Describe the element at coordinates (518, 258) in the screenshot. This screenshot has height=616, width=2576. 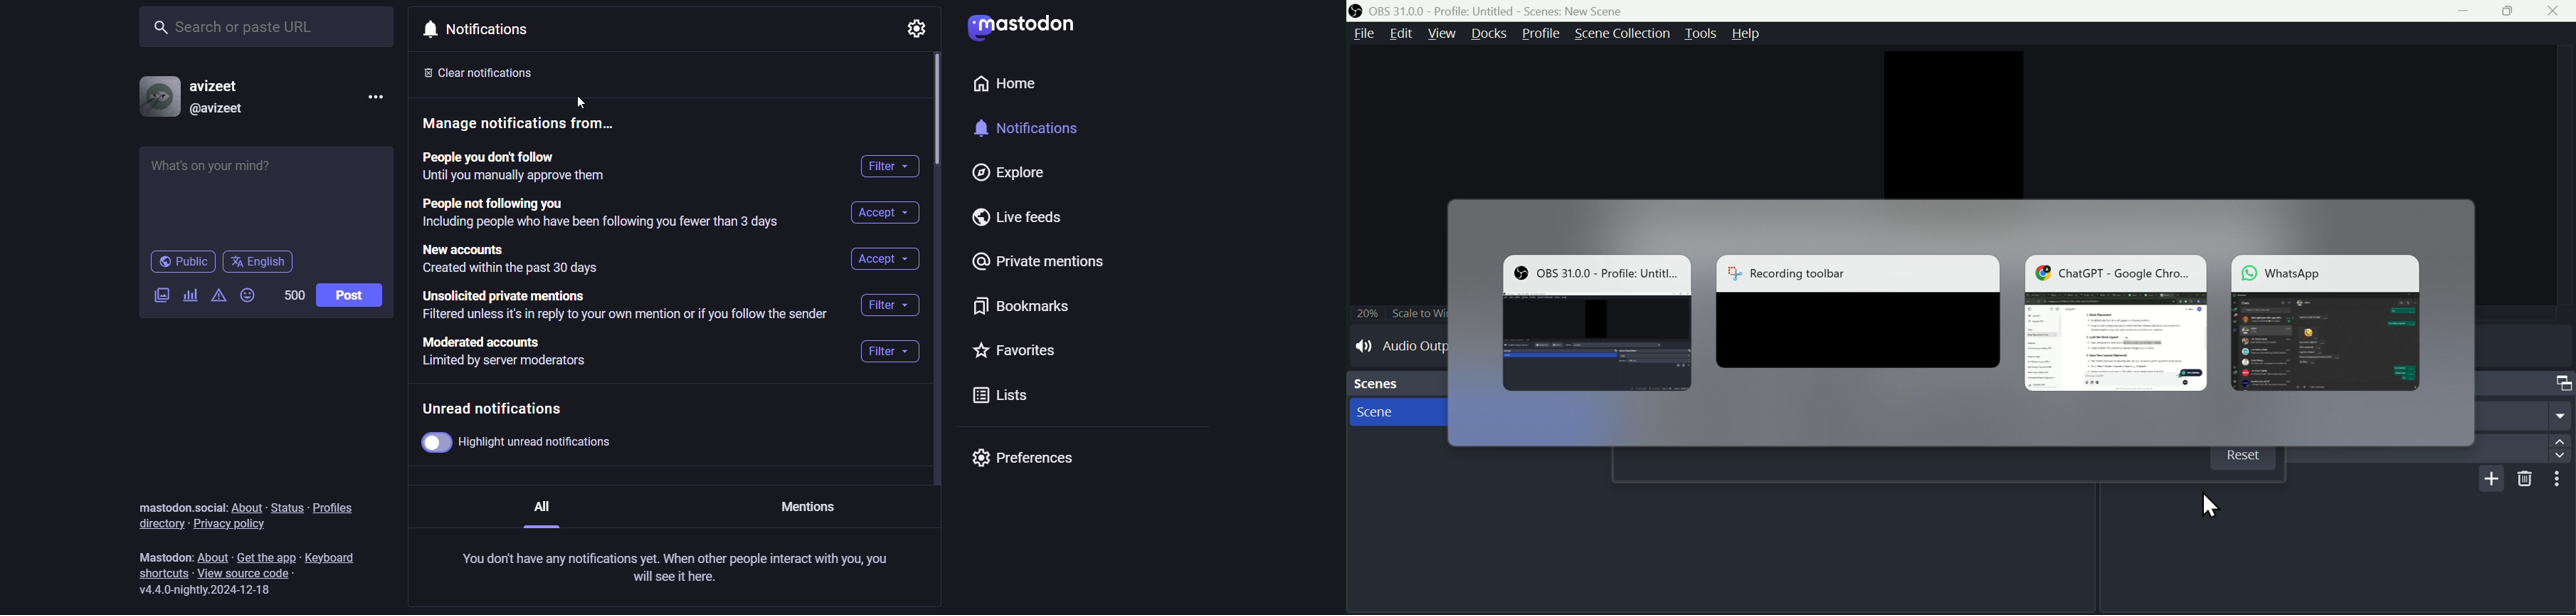
I see `new accounts` at that location.